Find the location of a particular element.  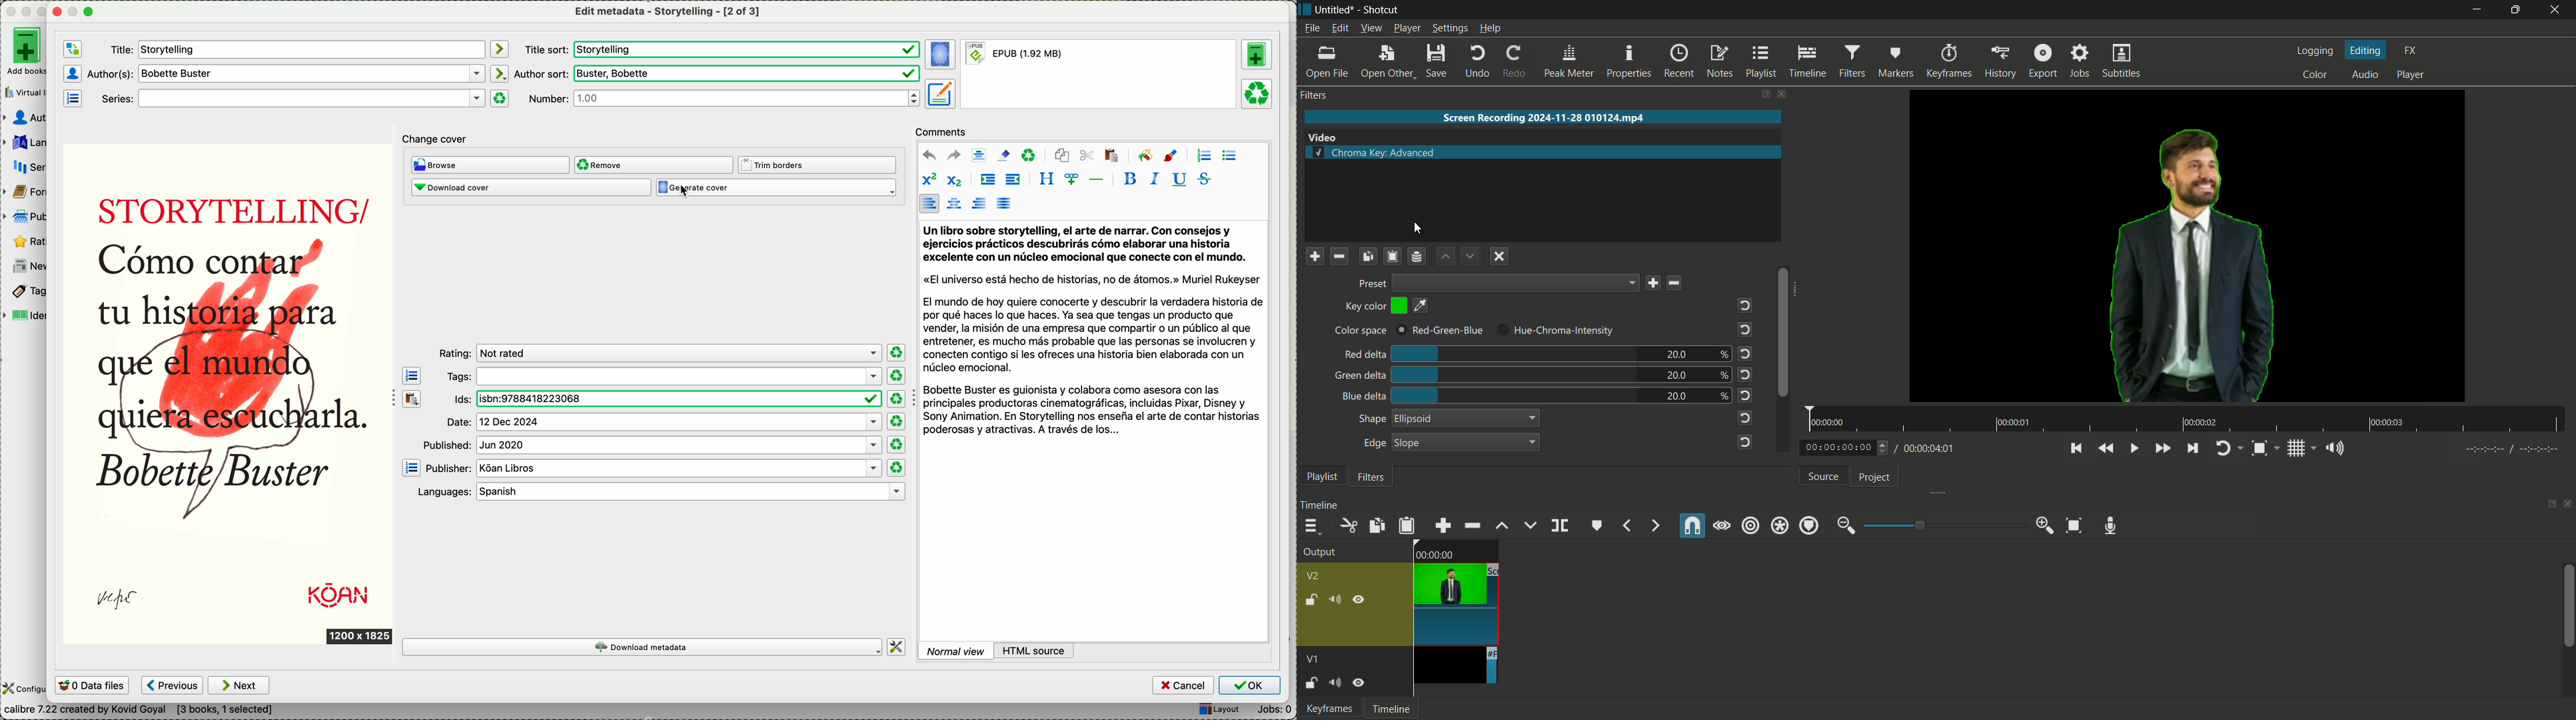

subscript is located at coordinates (955, 181).